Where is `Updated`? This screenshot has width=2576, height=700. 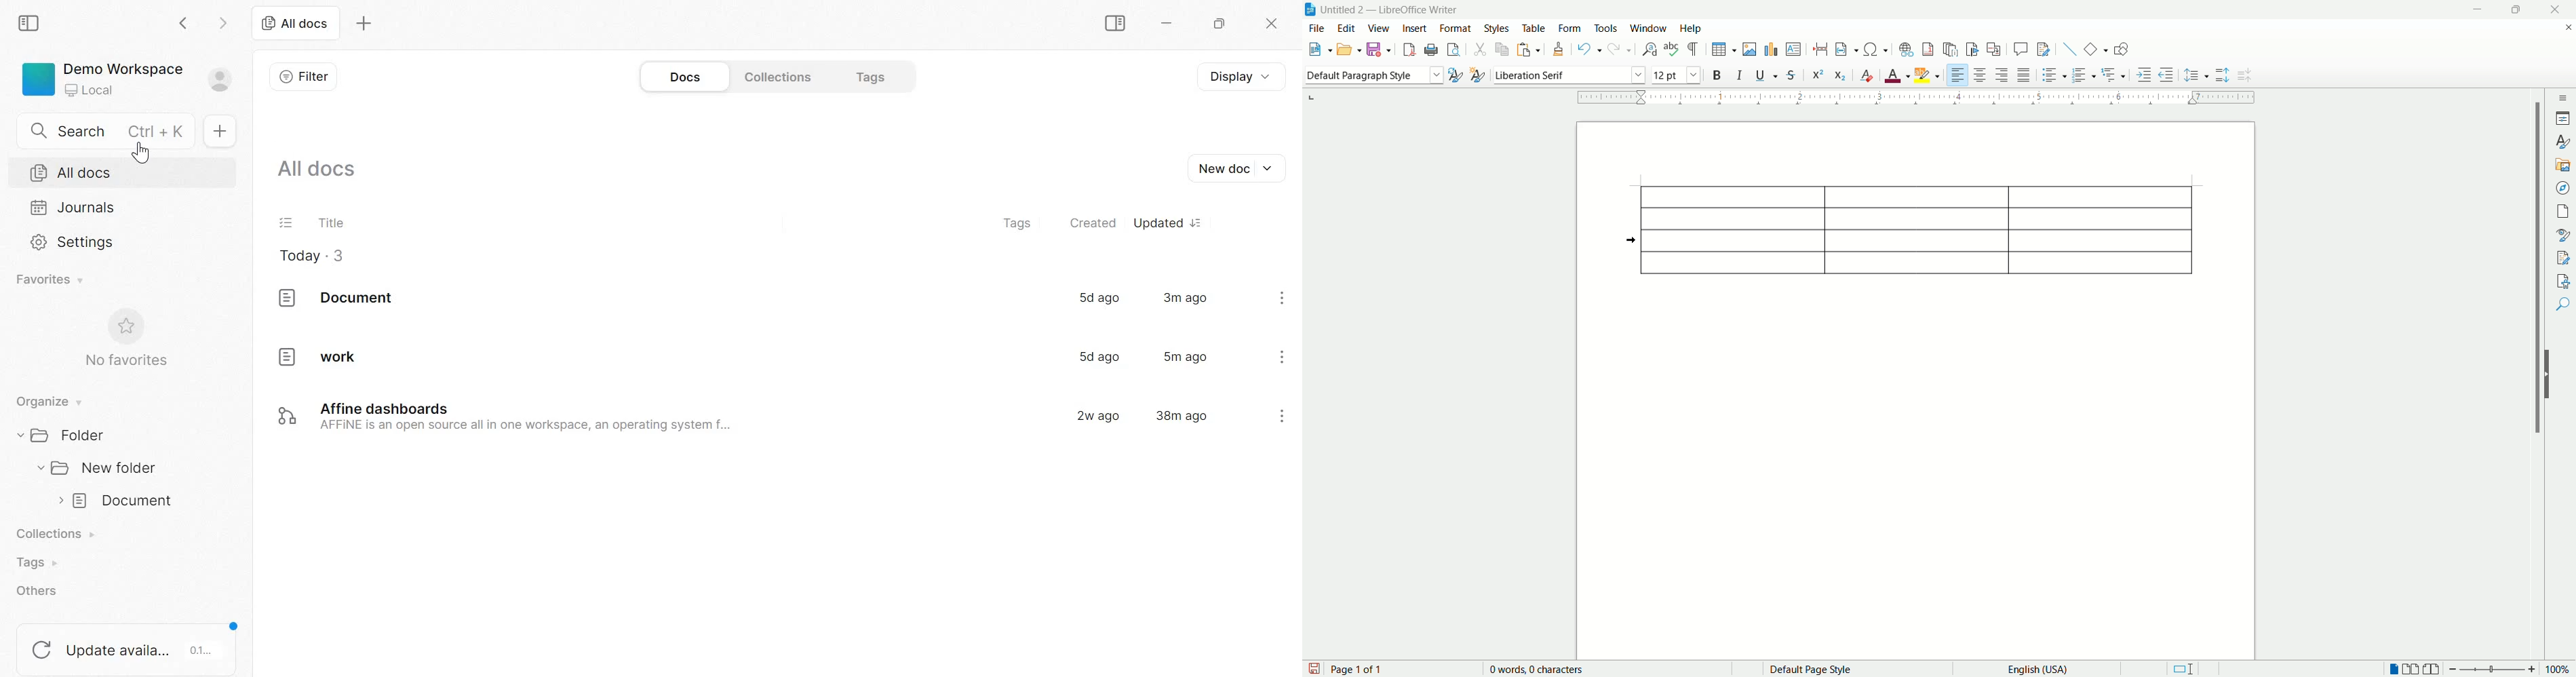 Updated is located at coordinates (1166, 223).